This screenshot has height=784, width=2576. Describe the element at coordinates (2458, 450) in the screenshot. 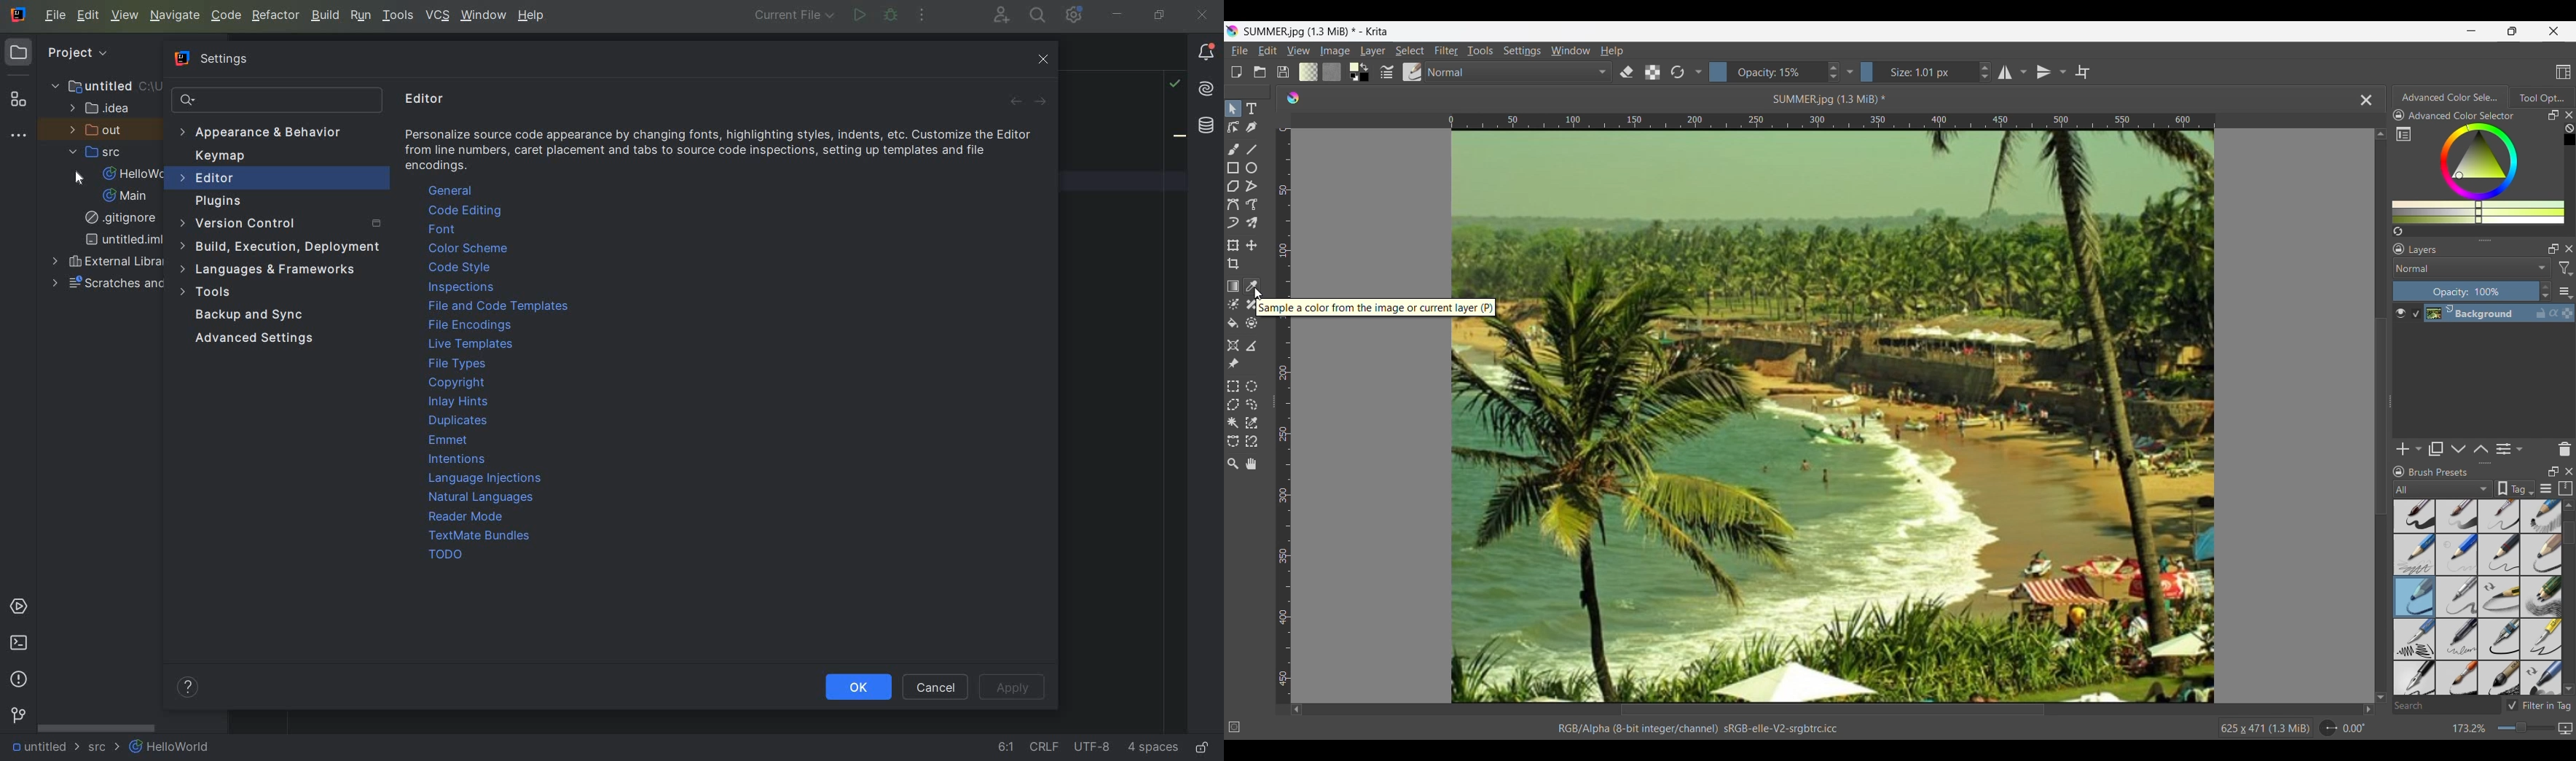

I see `Move layer or mask down` at that location.